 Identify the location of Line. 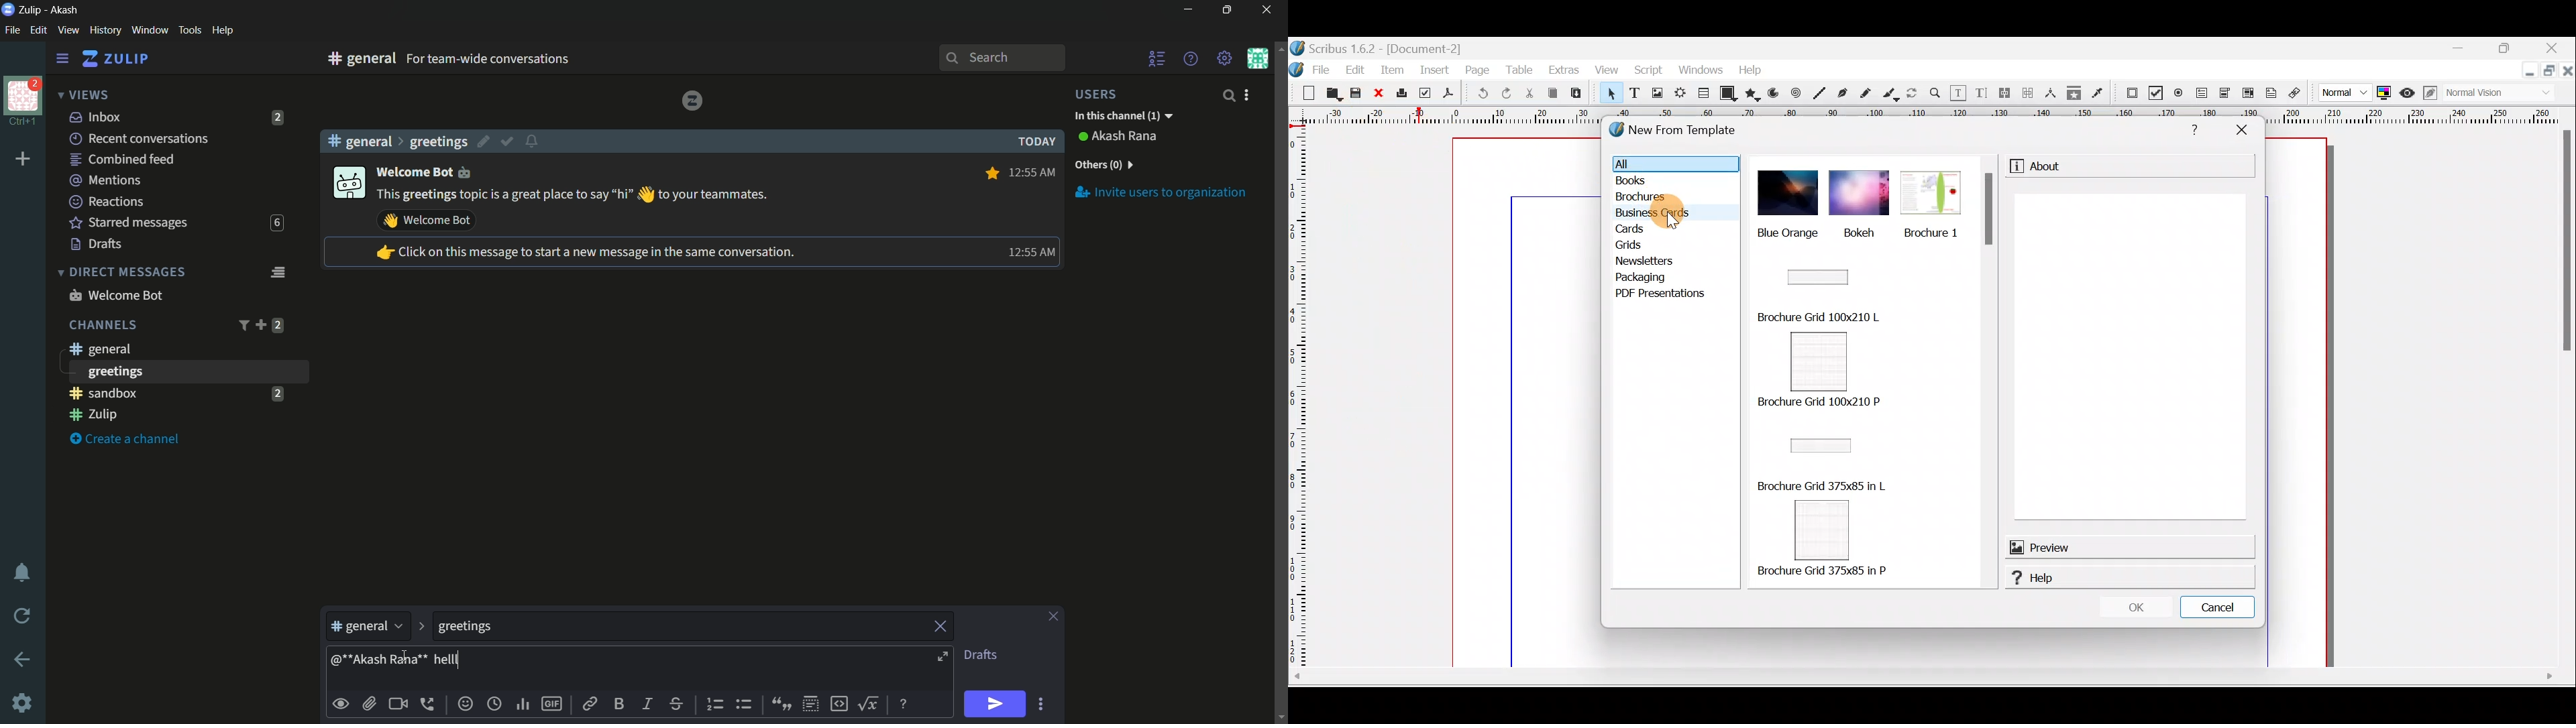
(1818, 94).